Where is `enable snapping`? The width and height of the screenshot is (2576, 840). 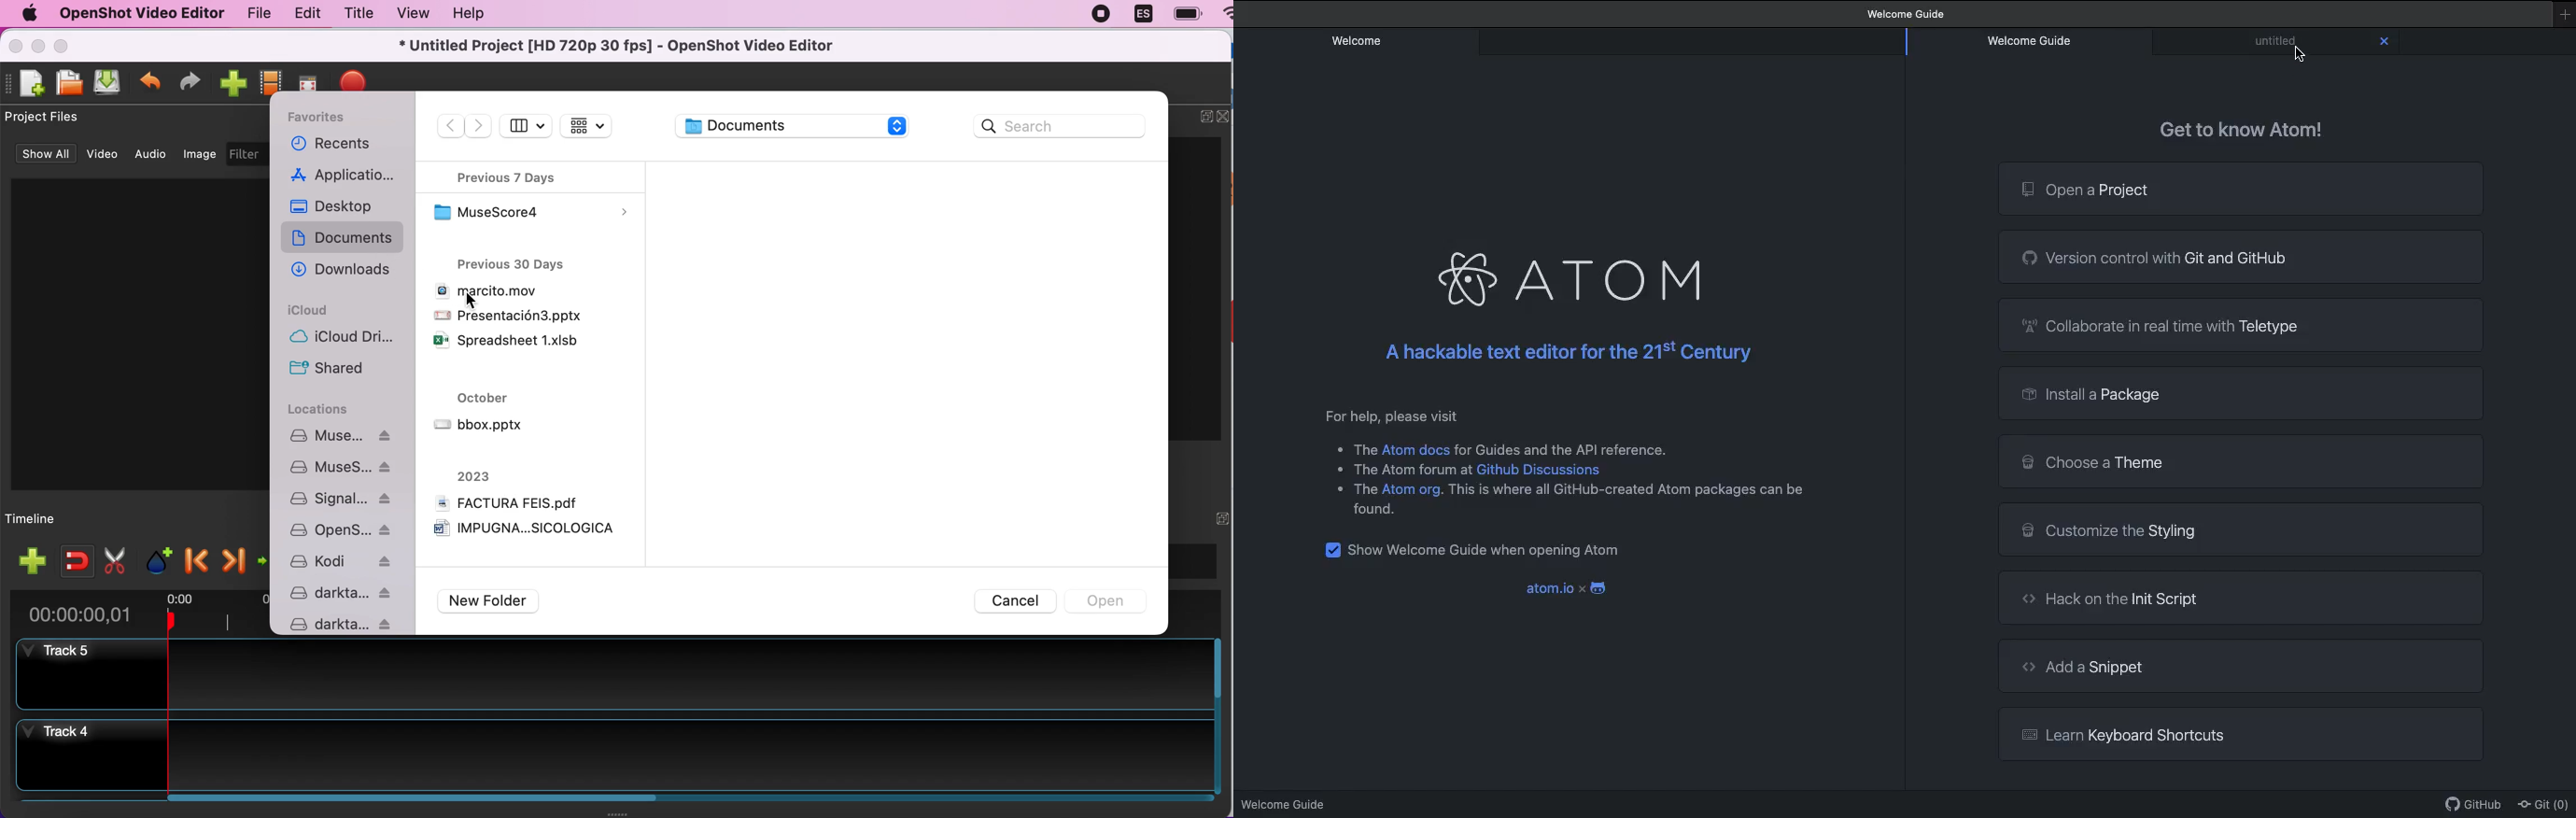
enable snapping is located at coordinates (75, 559).